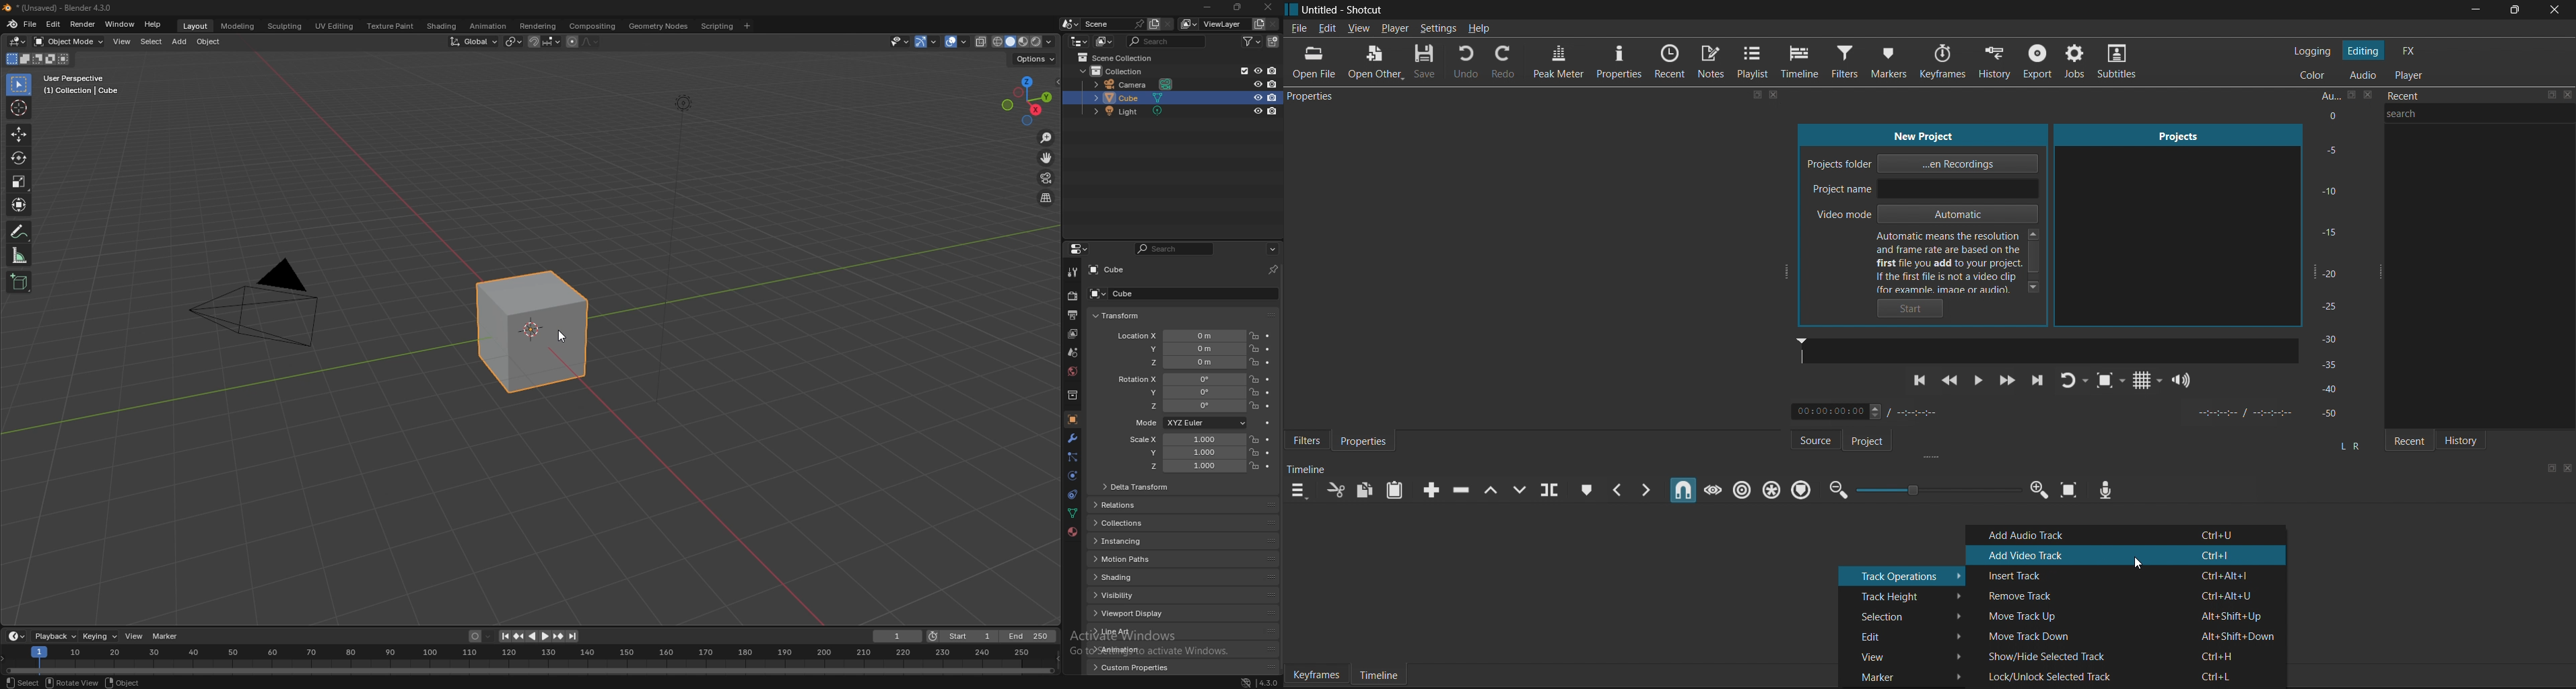  What do you see at coordinates (2124, 614) in the screenshot?
I see `Move Track Up` at bounding box center [2124, 614].